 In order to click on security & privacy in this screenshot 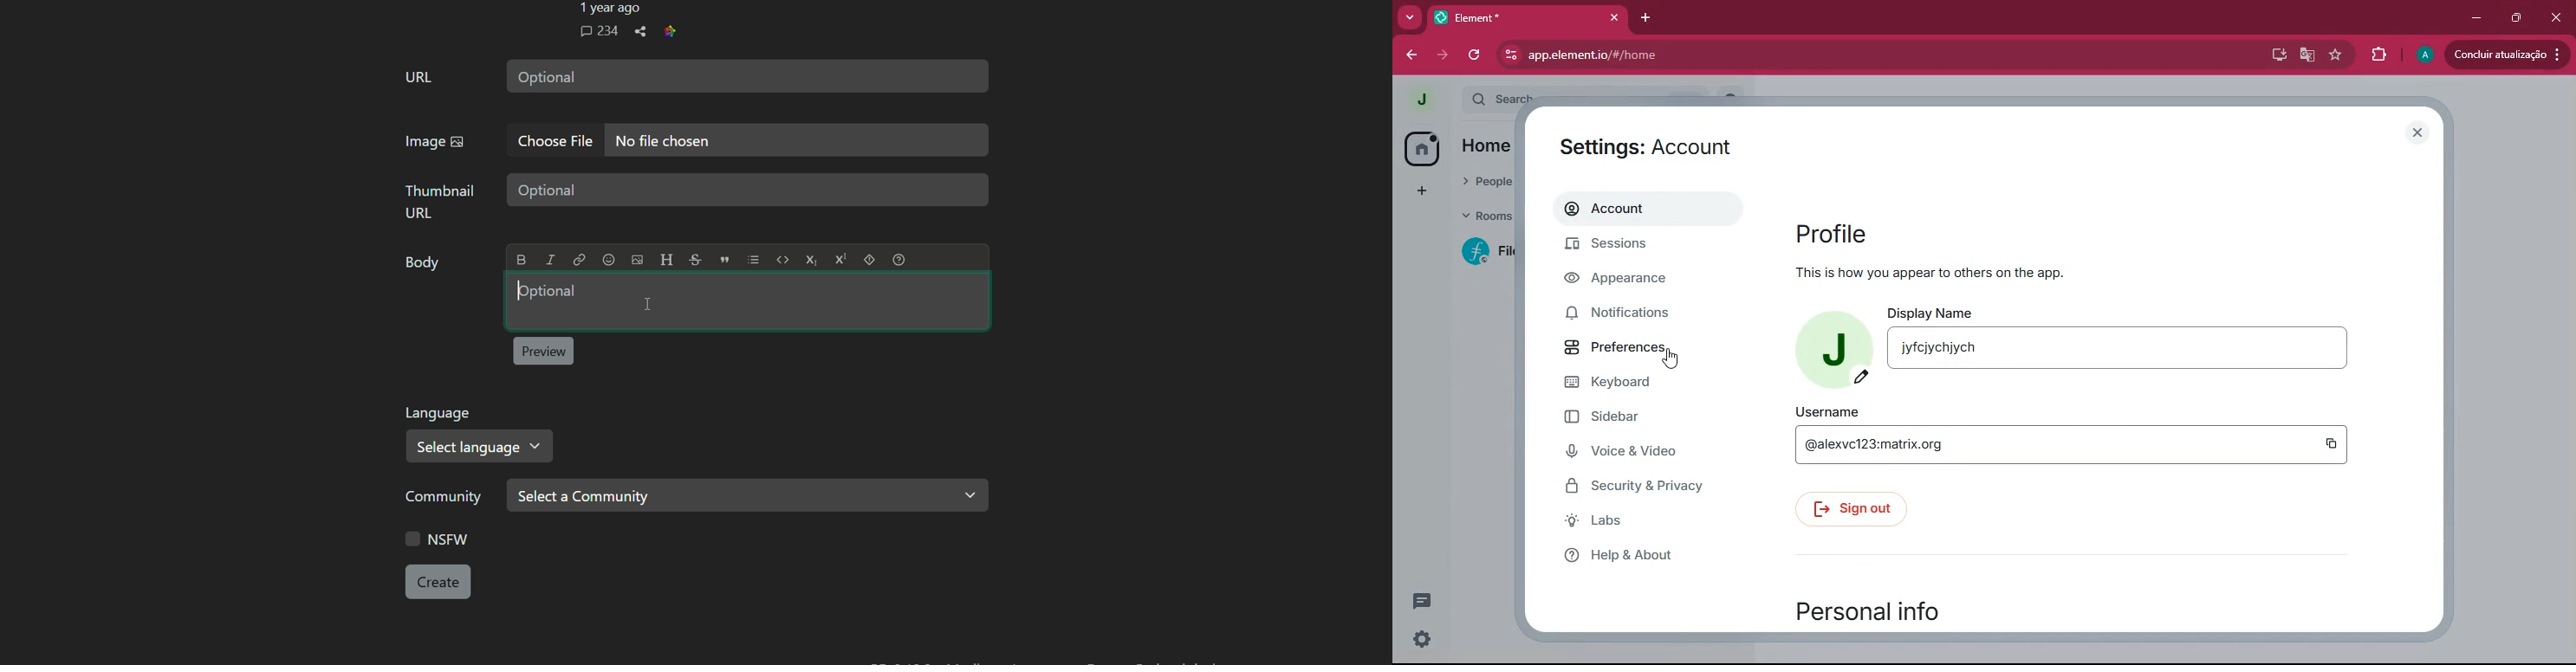, I will do `click(1636, 485)`.